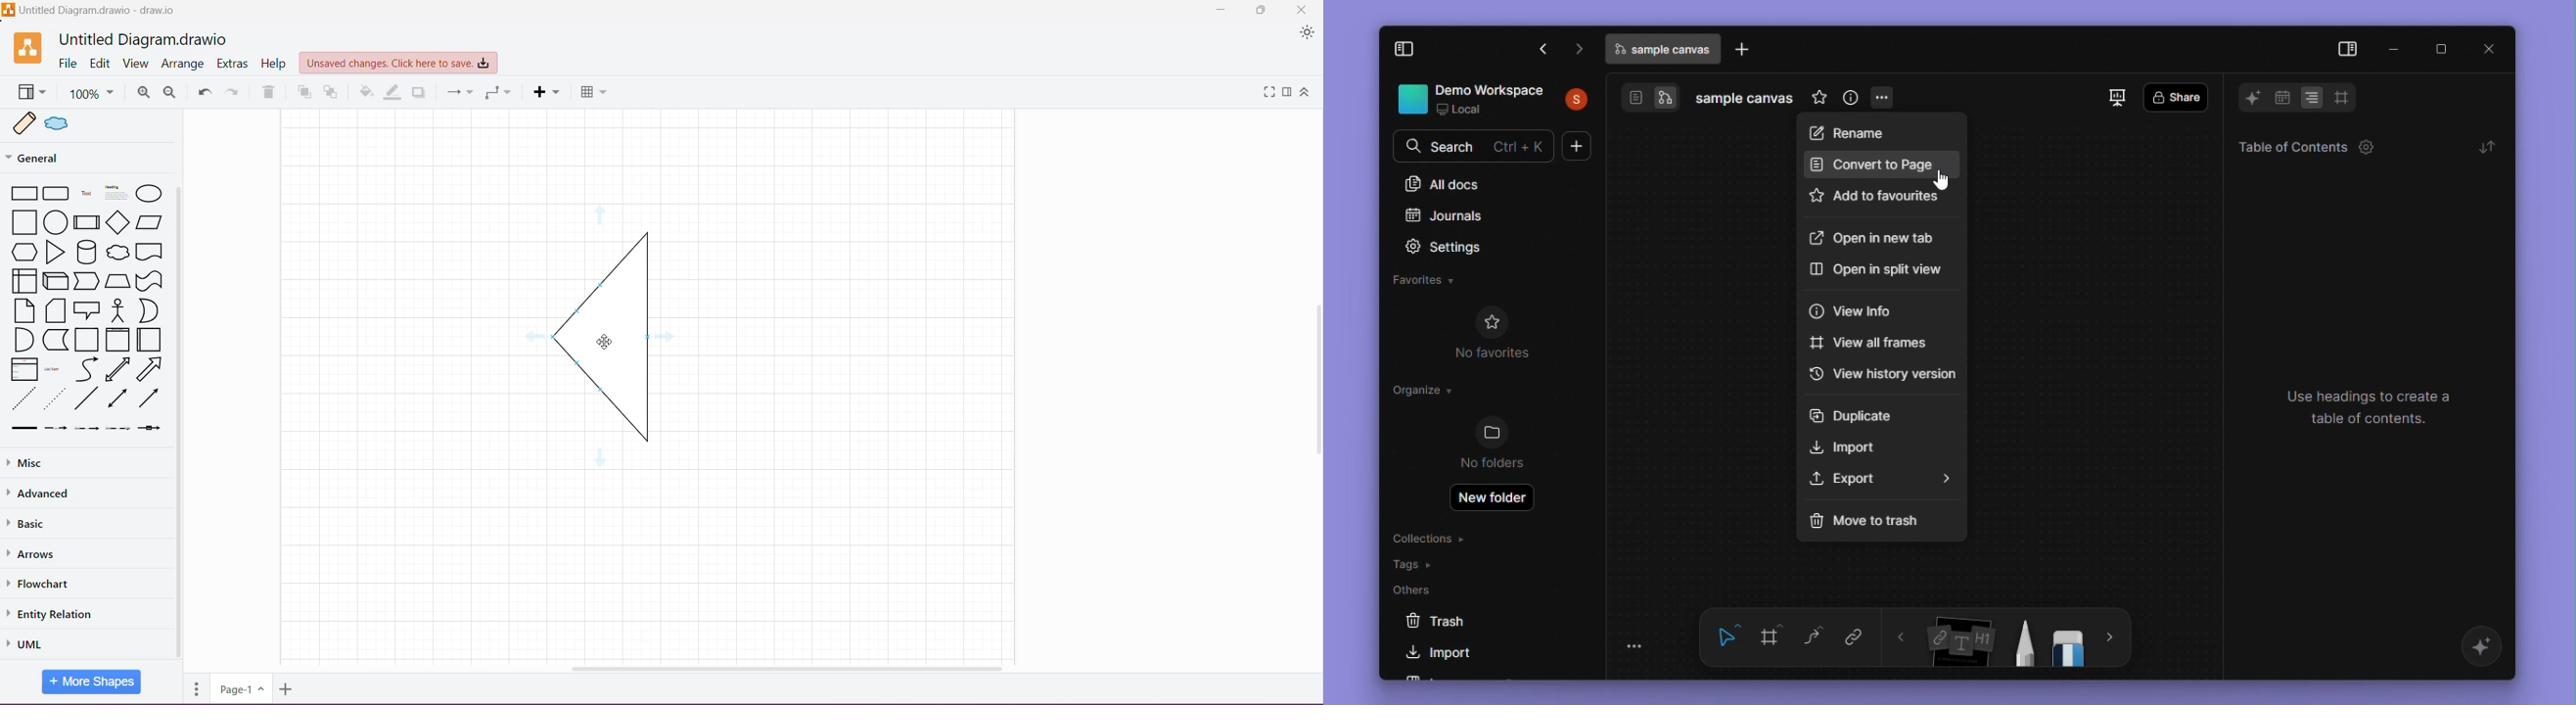  I want to click on Connectors, so click(460, 92).